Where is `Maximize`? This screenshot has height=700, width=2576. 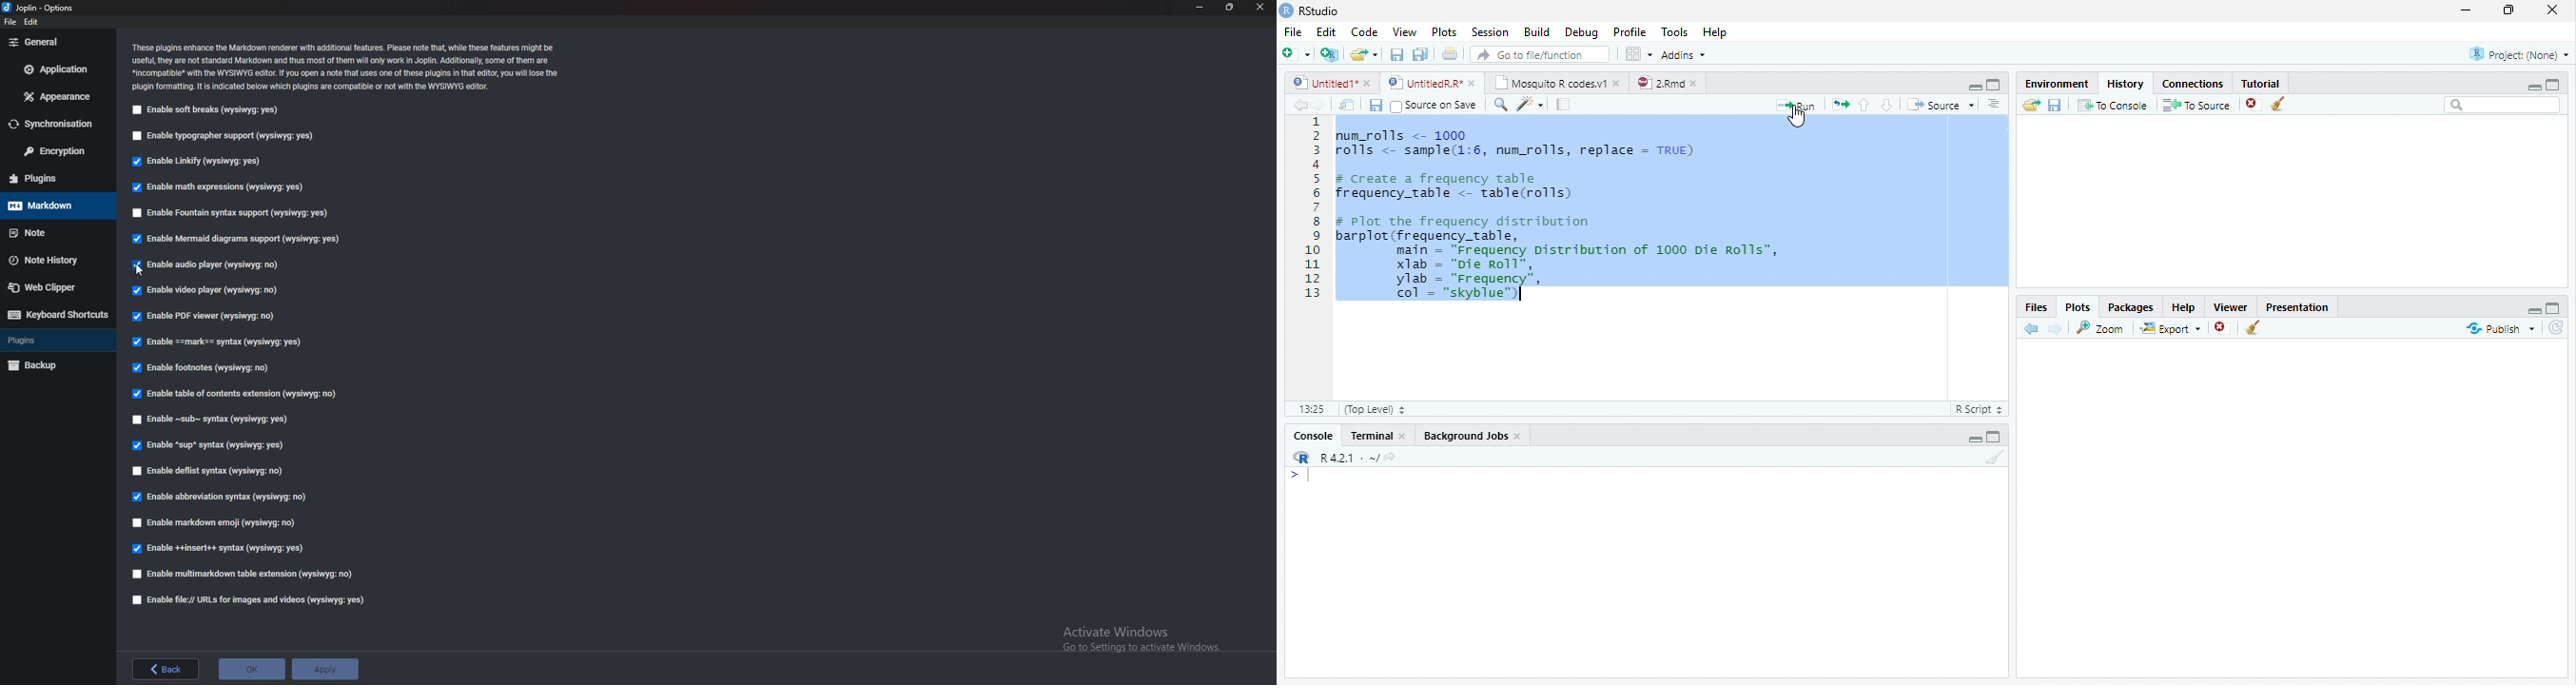 Maximize is located at coordinates (2509, 10).